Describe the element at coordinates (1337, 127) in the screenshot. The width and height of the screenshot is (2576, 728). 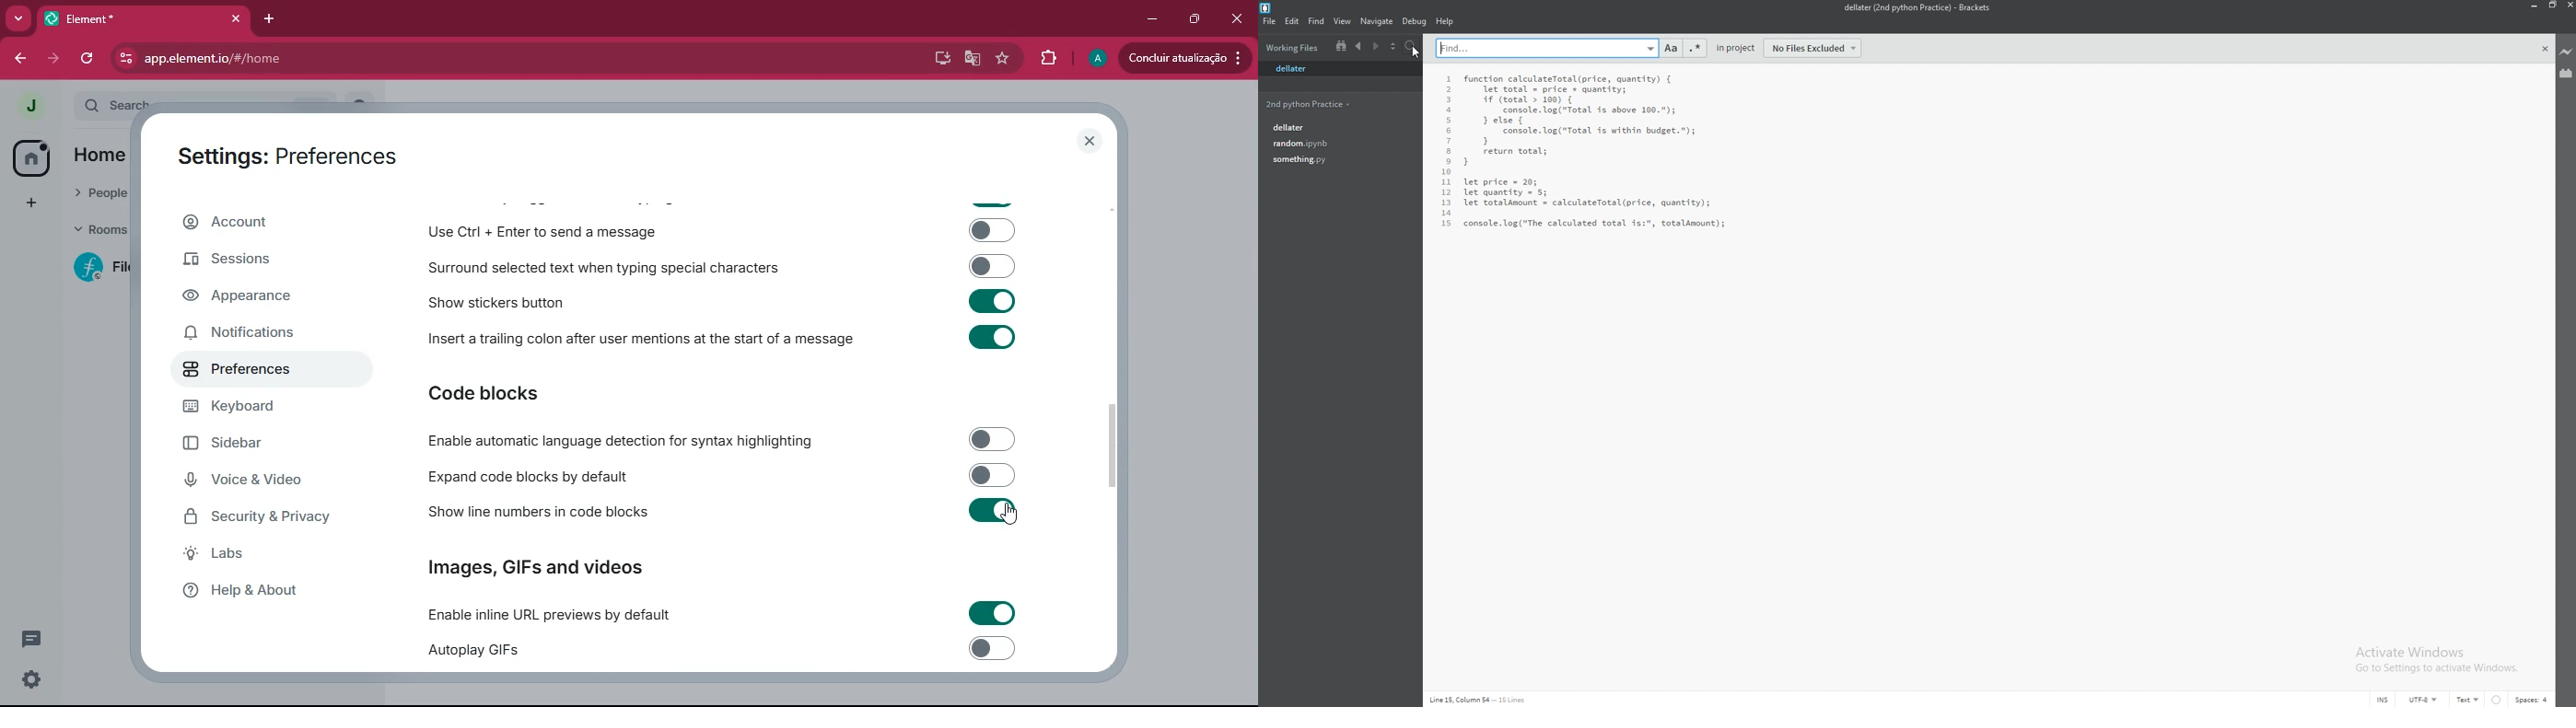
I see `dellater` at that location.